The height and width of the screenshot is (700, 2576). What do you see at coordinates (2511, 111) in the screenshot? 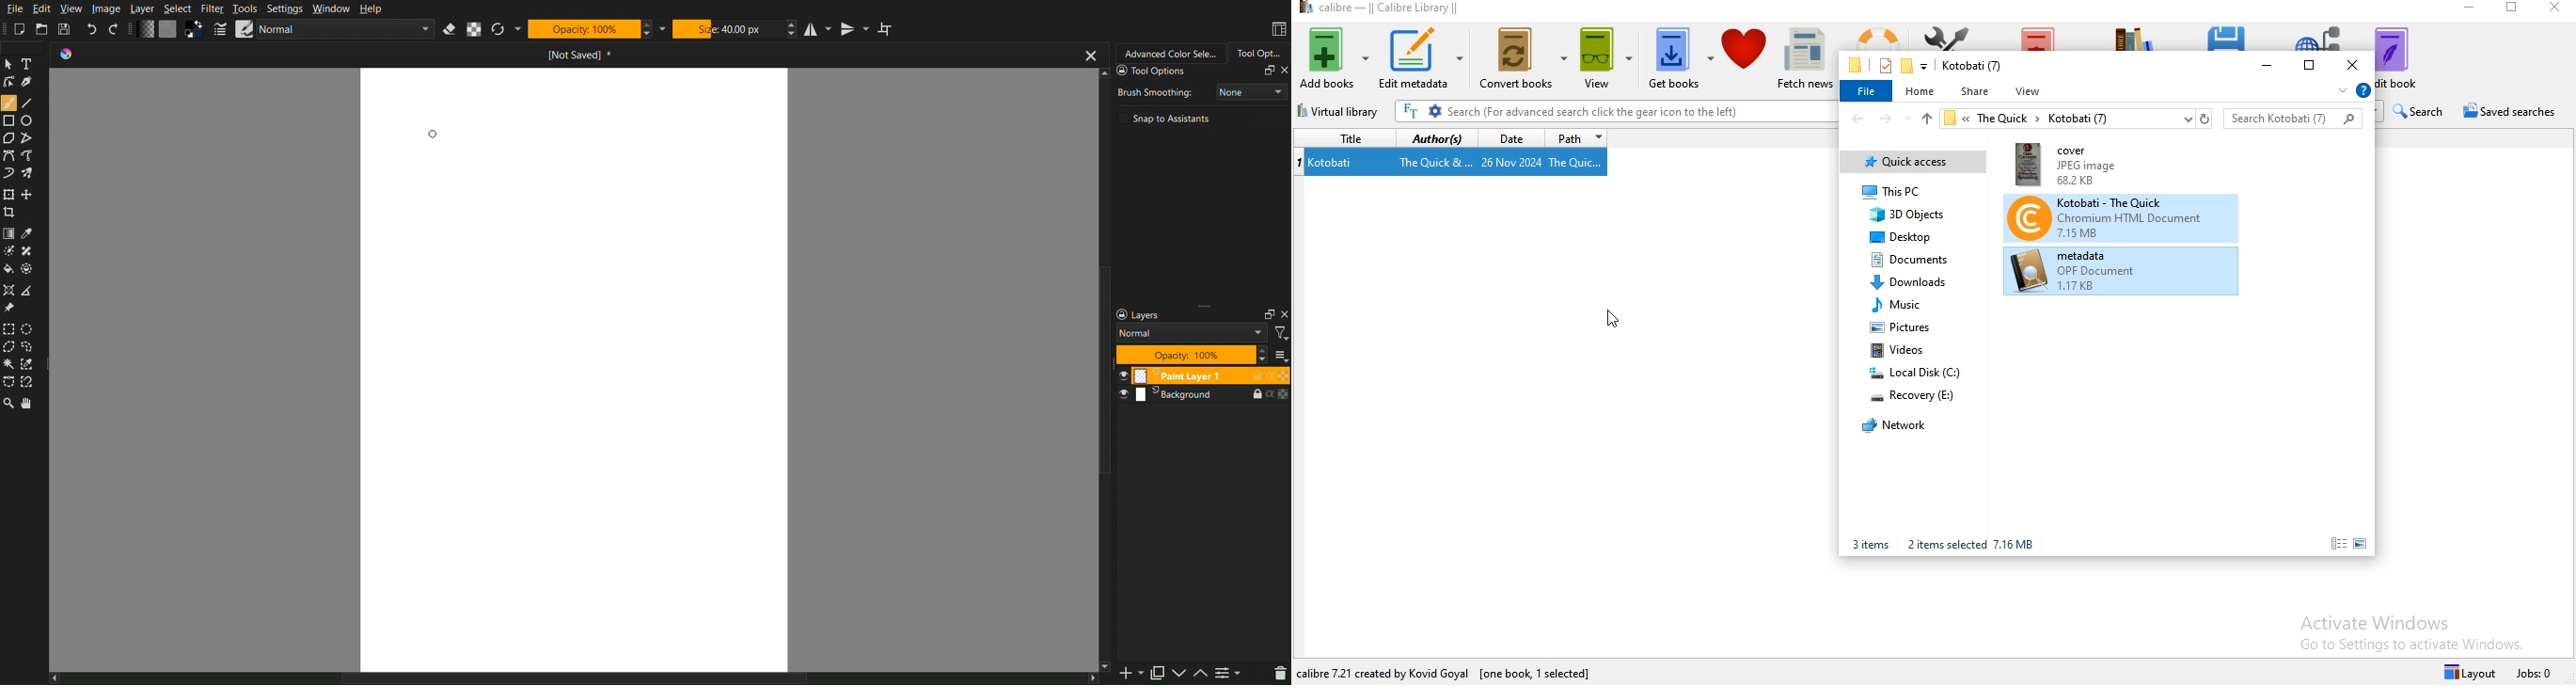
I see `saved searches` at bounding box center [2511, 111].